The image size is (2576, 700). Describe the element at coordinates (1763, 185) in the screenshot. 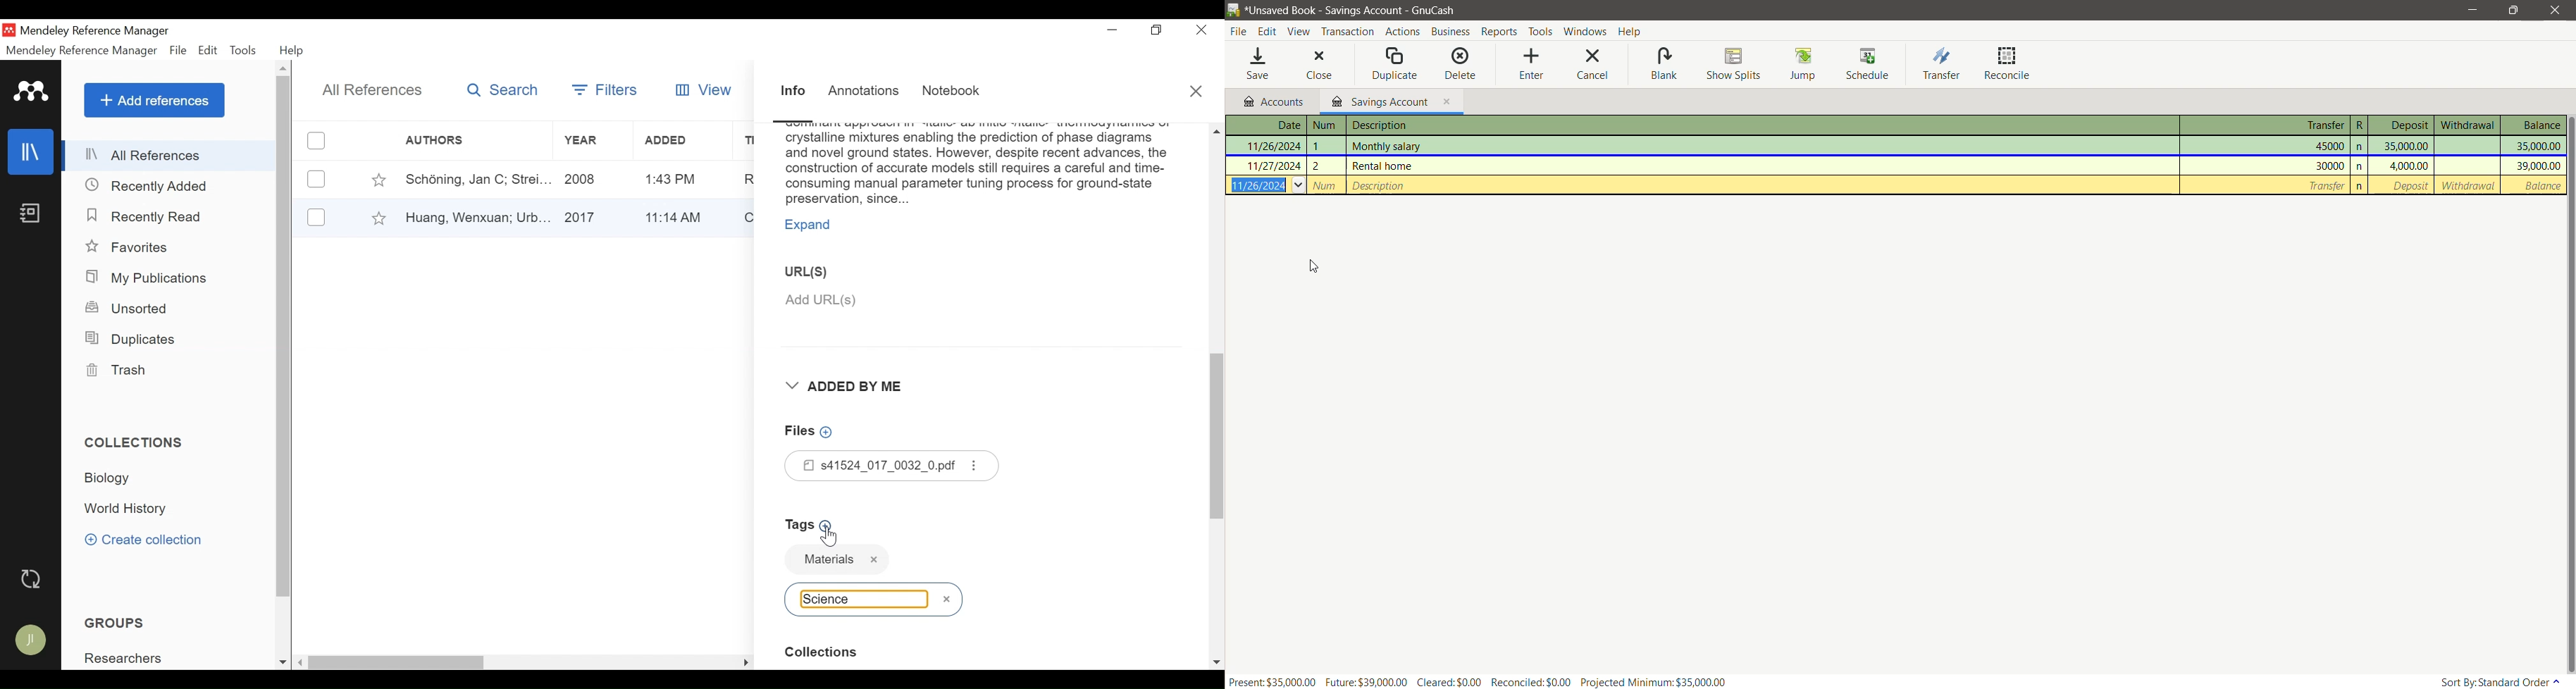

I see `Description` at that location.